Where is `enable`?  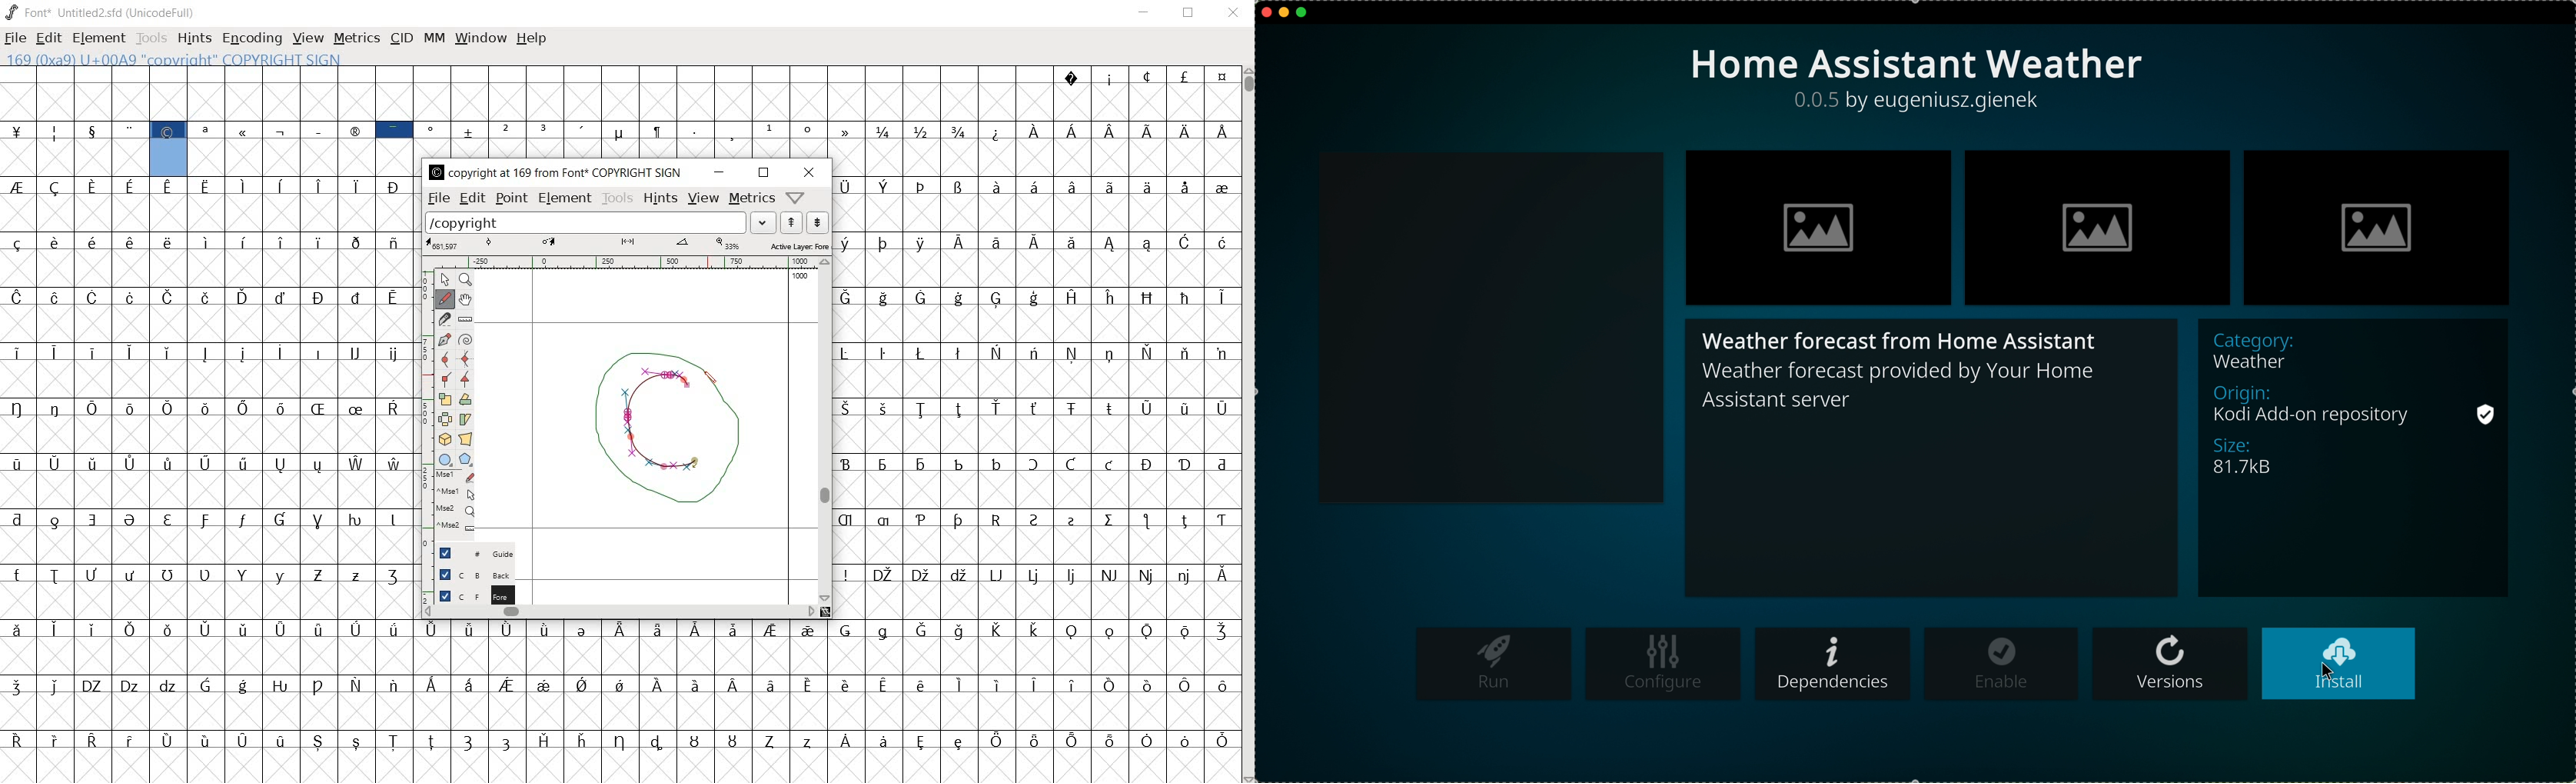
enable is located at coordinates (2003, 663).